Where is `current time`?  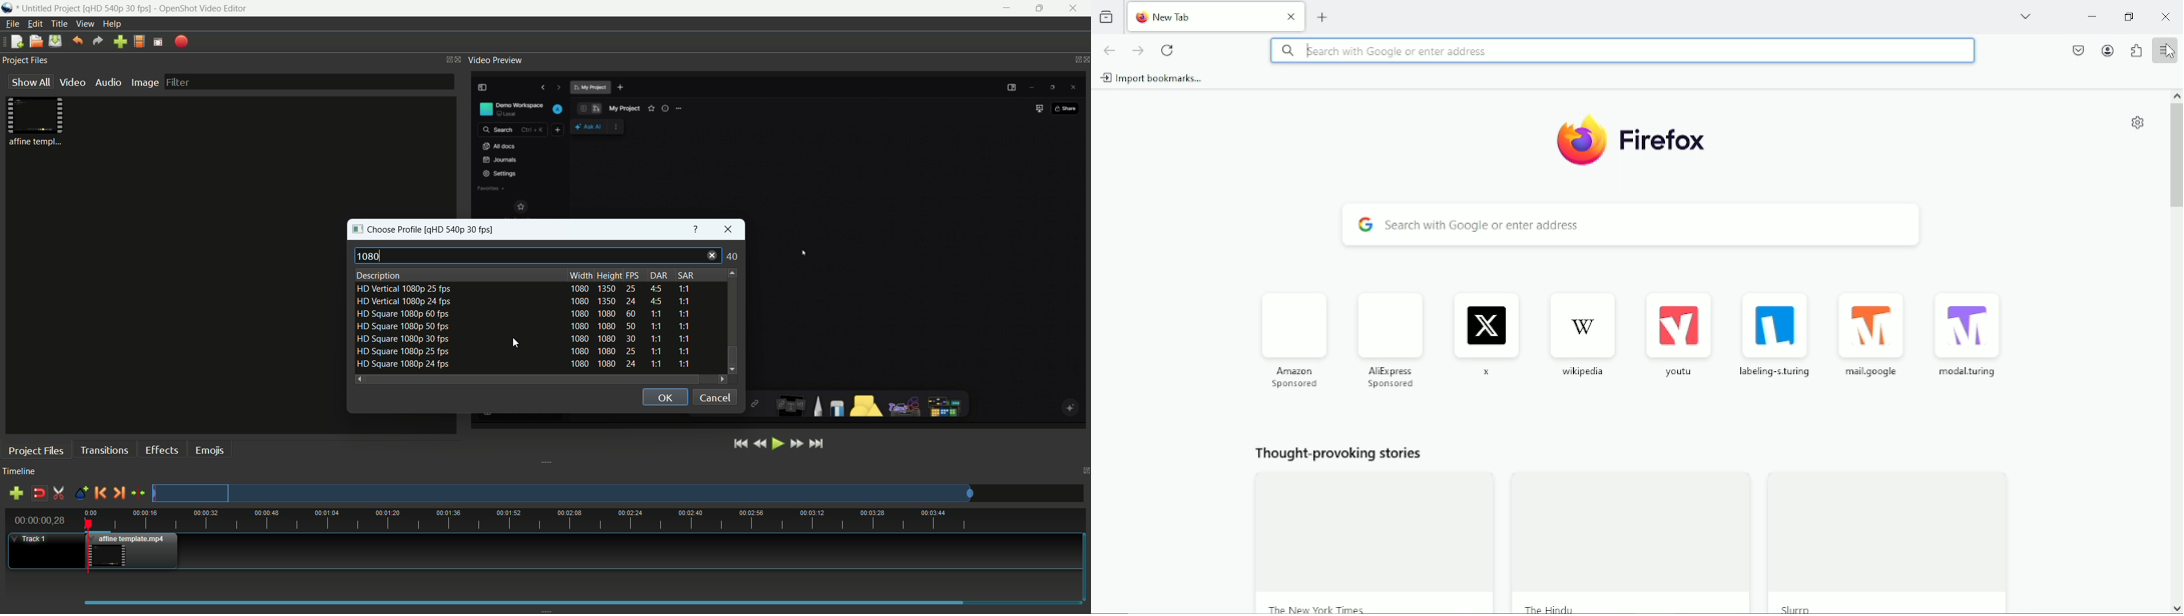
current time is located at coordinates (39, 520).